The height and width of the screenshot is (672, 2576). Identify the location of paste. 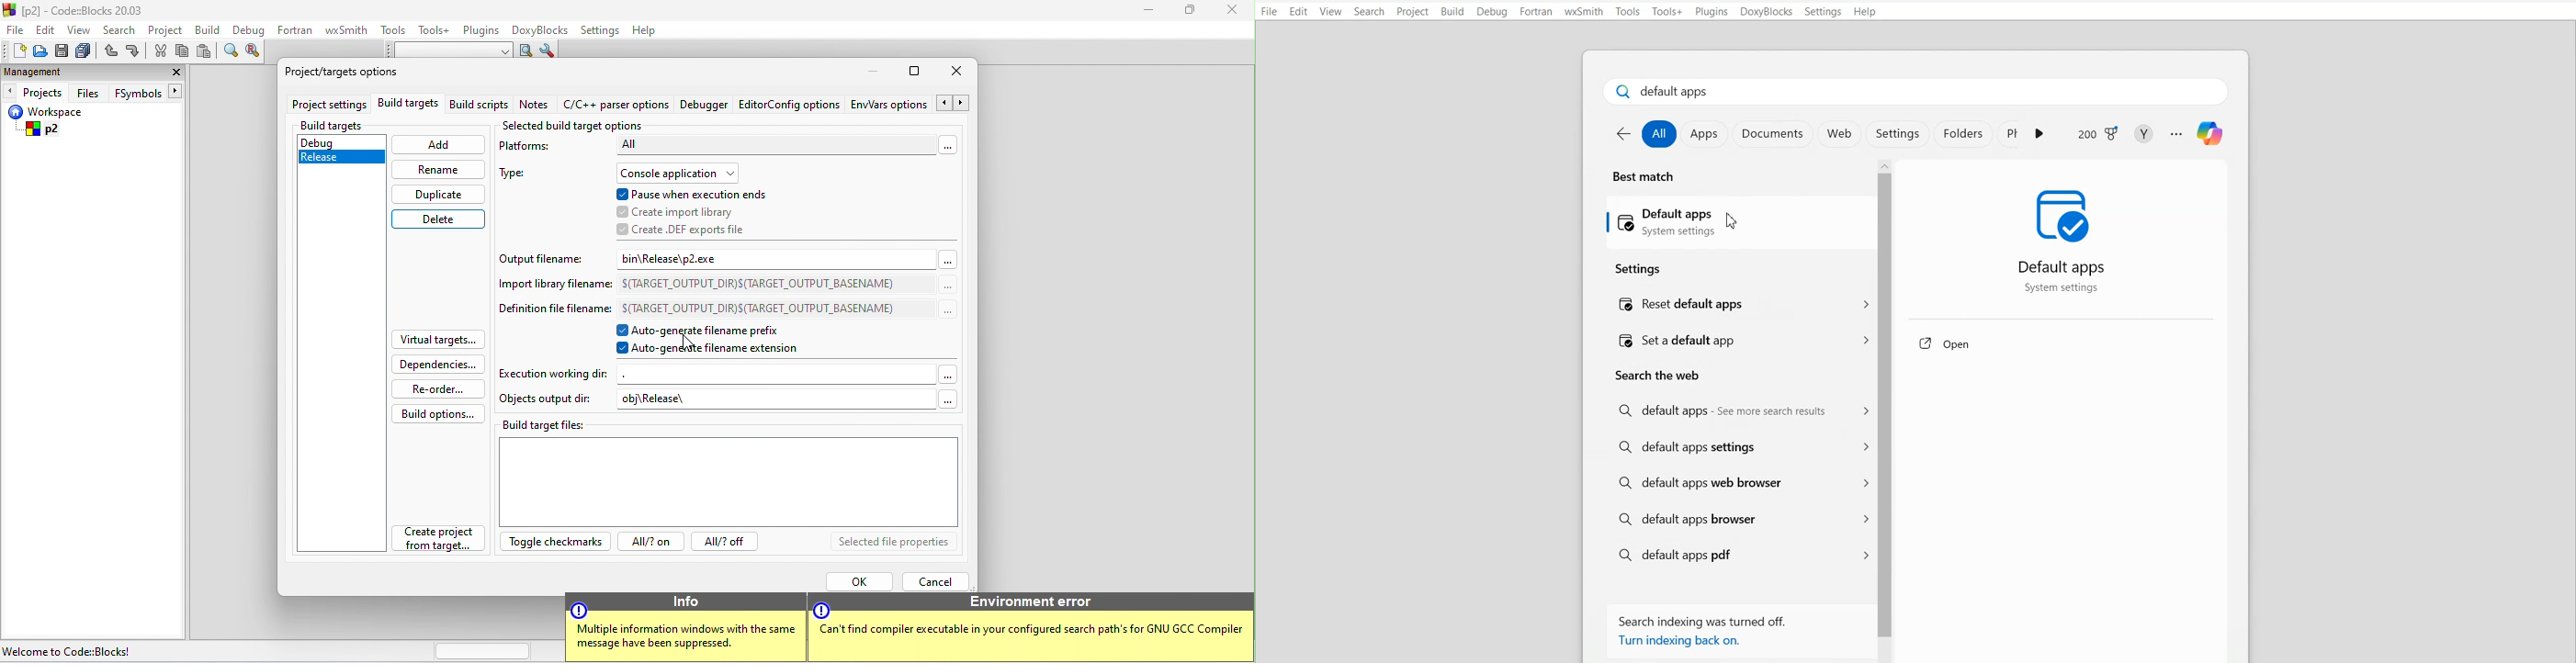
(205, 53).